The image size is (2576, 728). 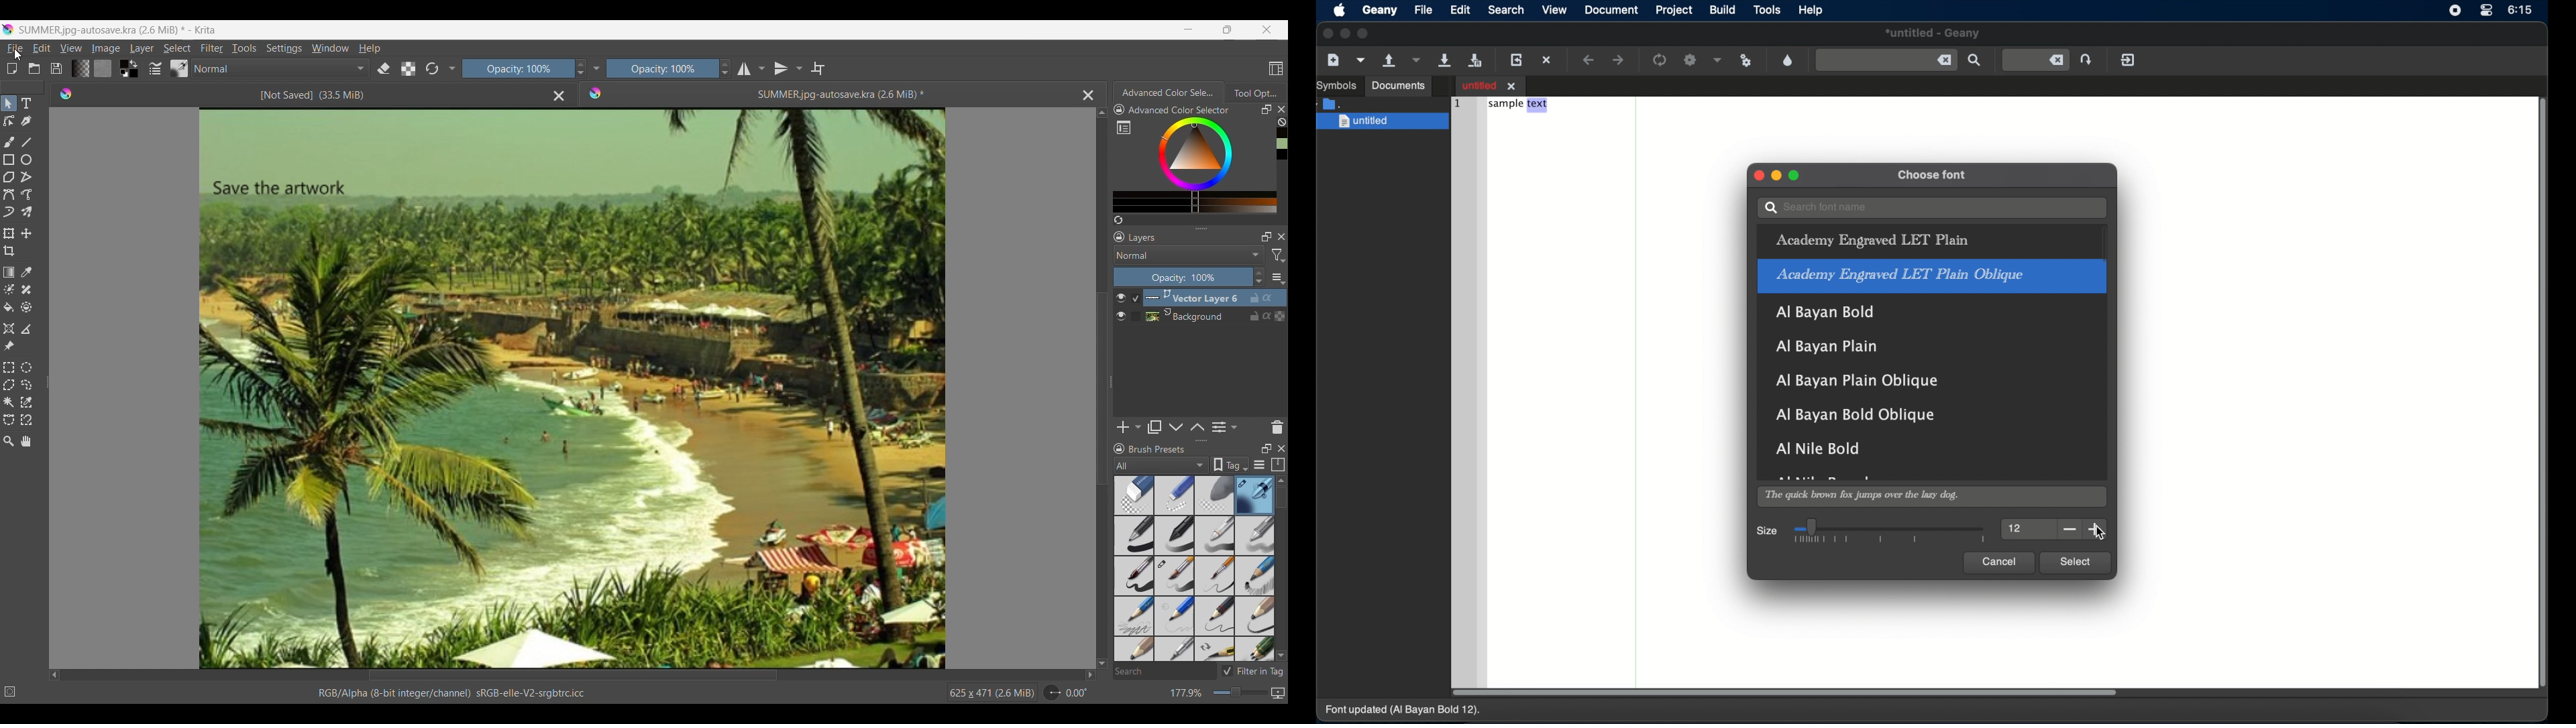 What do you see at coordinates (1933, 276) in the screenshot?
I see `academy engraved LET plain oblique highlighted` at bounding box center [1933, 276].